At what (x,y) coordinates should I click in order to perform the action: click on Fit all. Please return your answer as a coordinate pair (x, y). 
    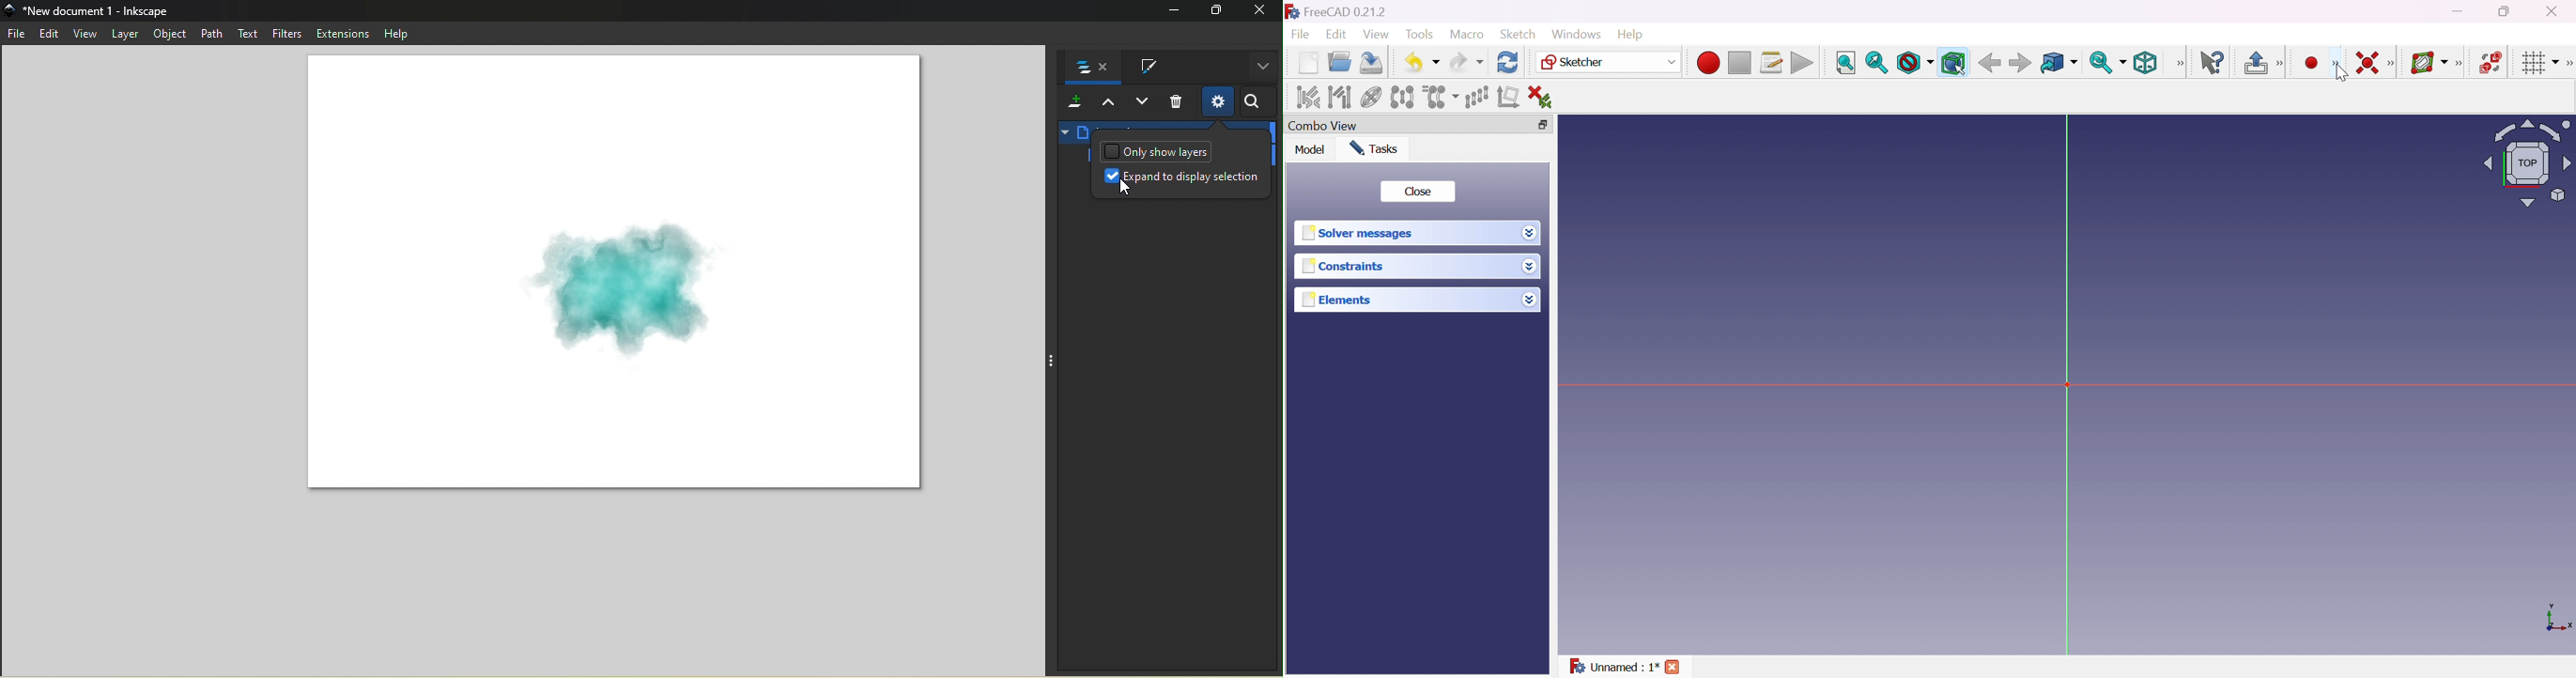
    Looking at the image, I should click on (1847, 63).